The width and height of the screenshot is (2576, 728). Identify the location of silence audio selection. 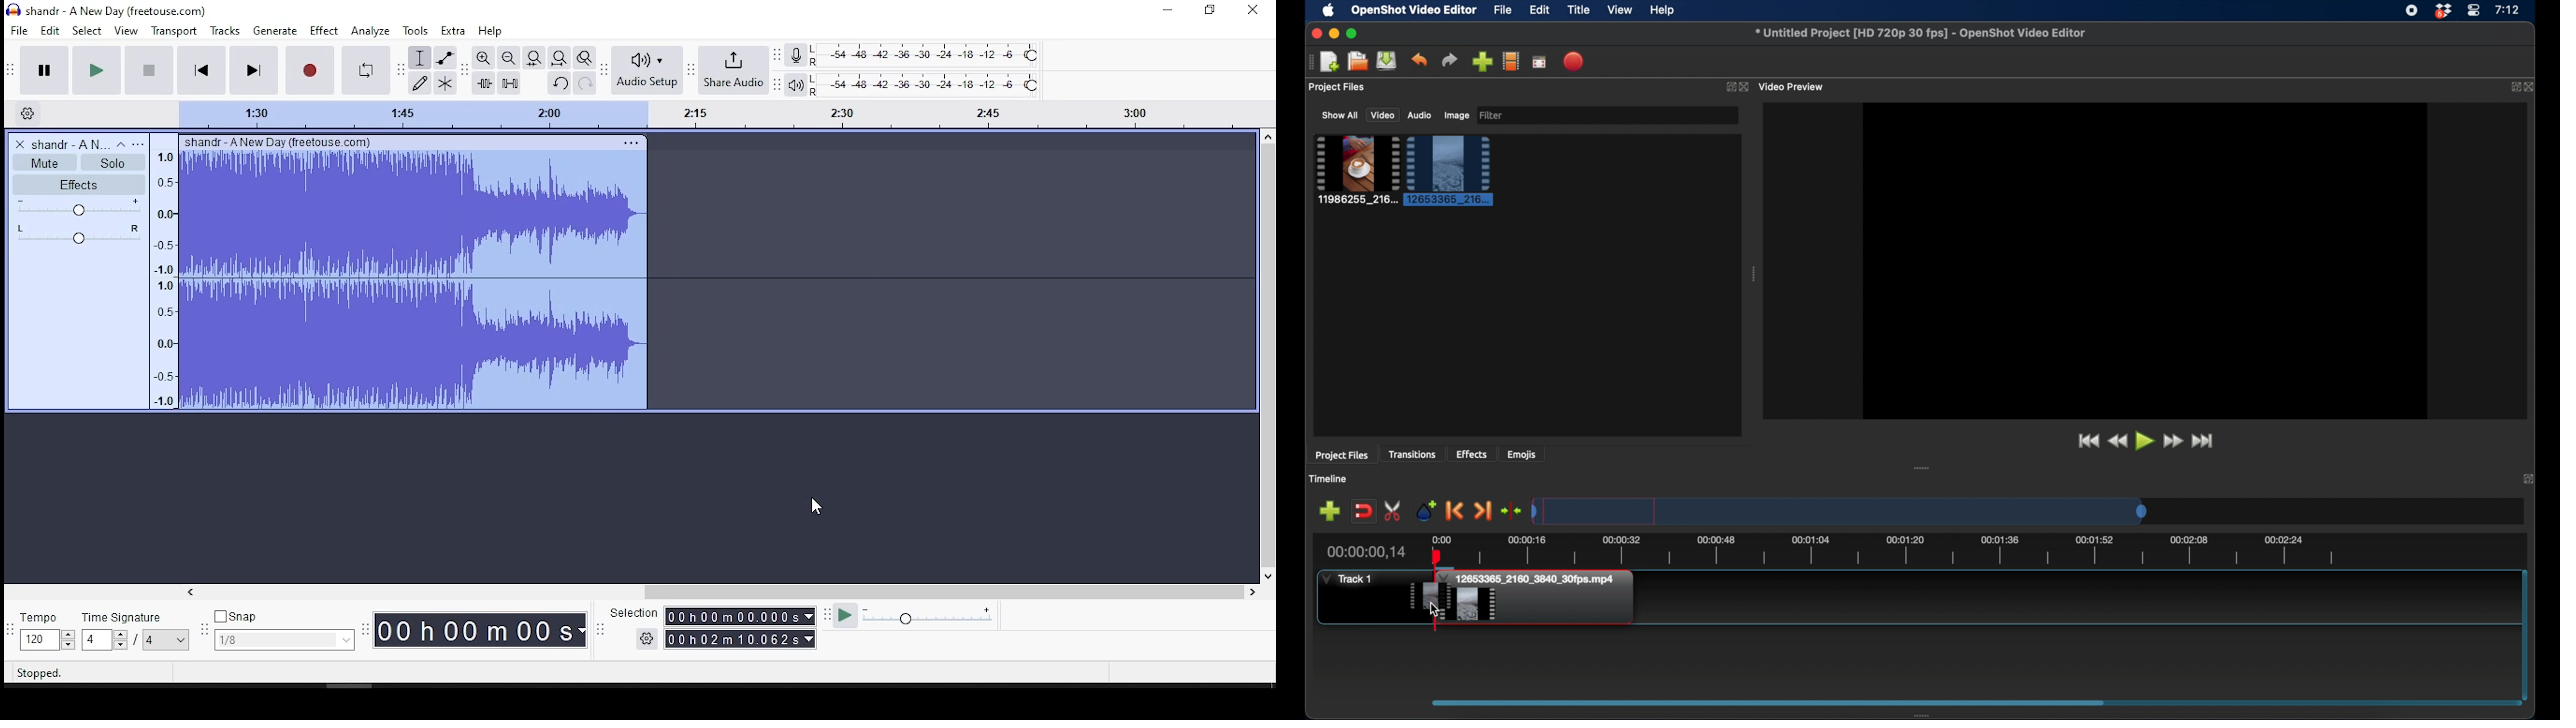
(509, 83).